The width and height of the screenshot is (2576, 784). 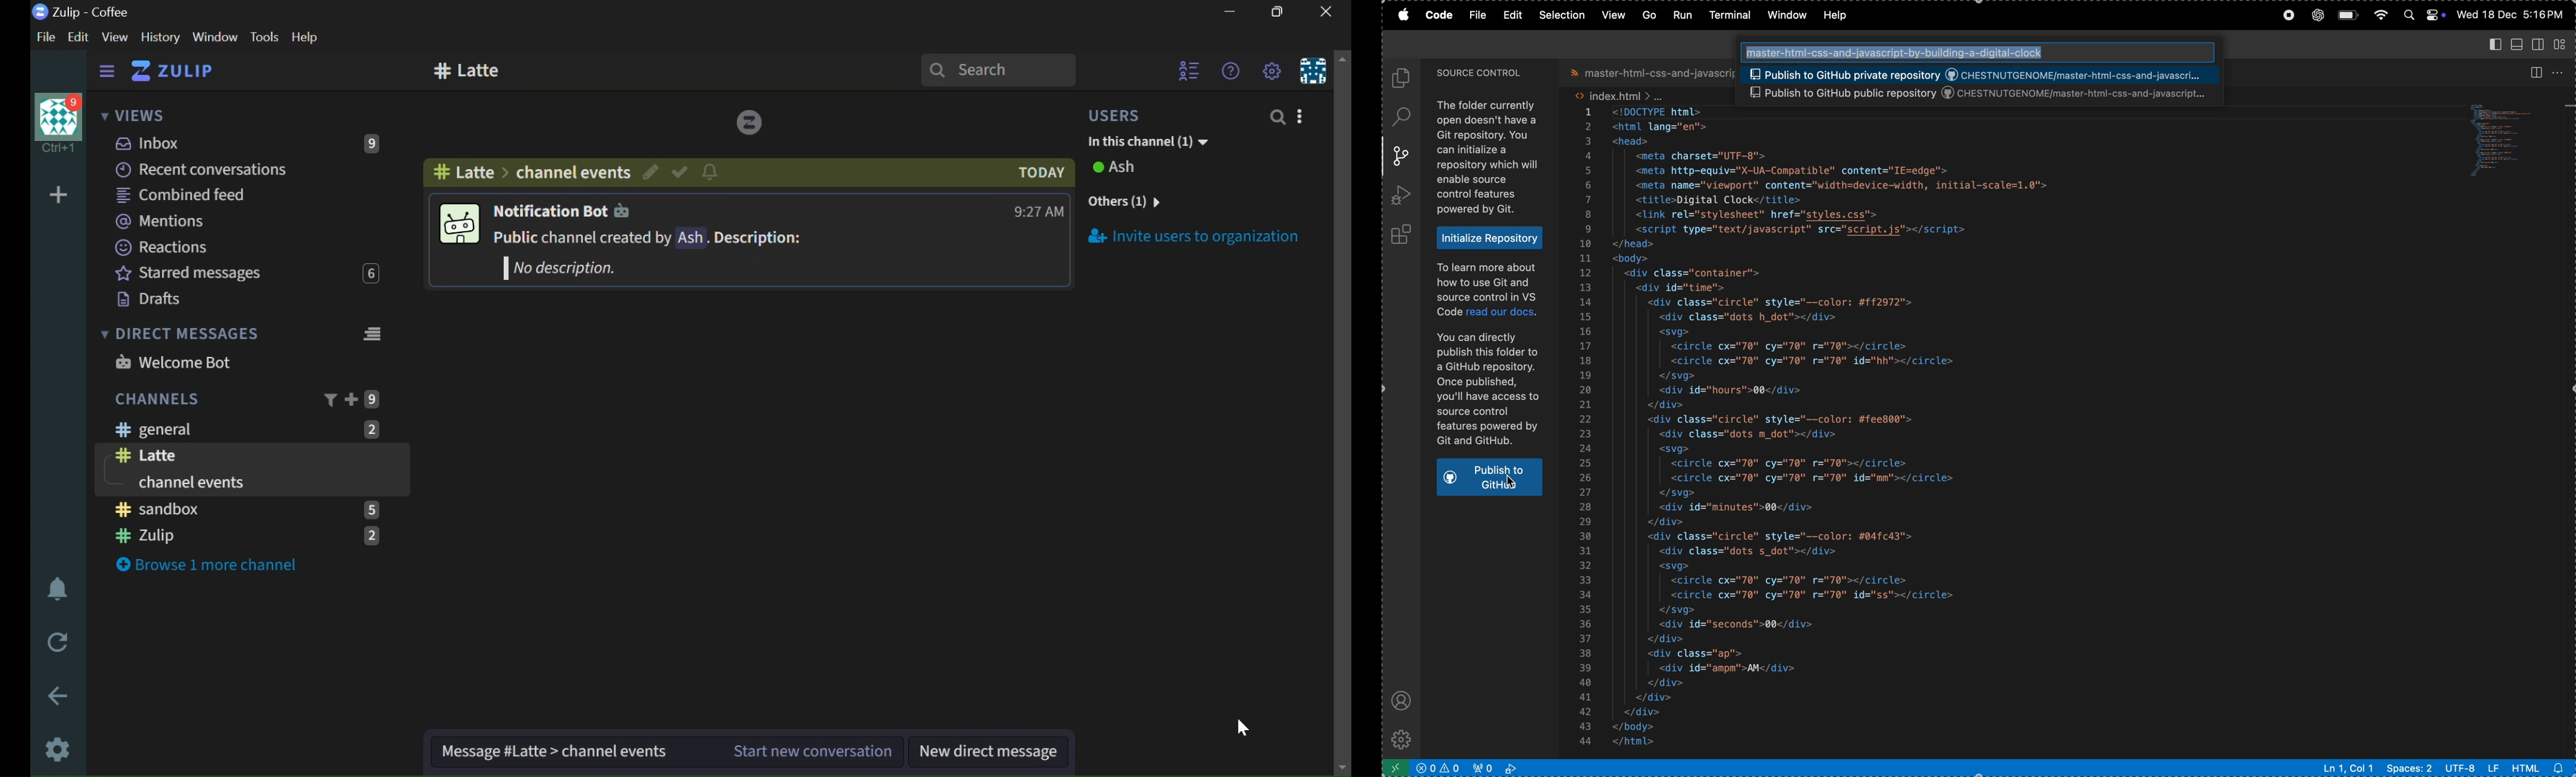 I want to click on Invite users to organization, so click(x=1198, y=238).